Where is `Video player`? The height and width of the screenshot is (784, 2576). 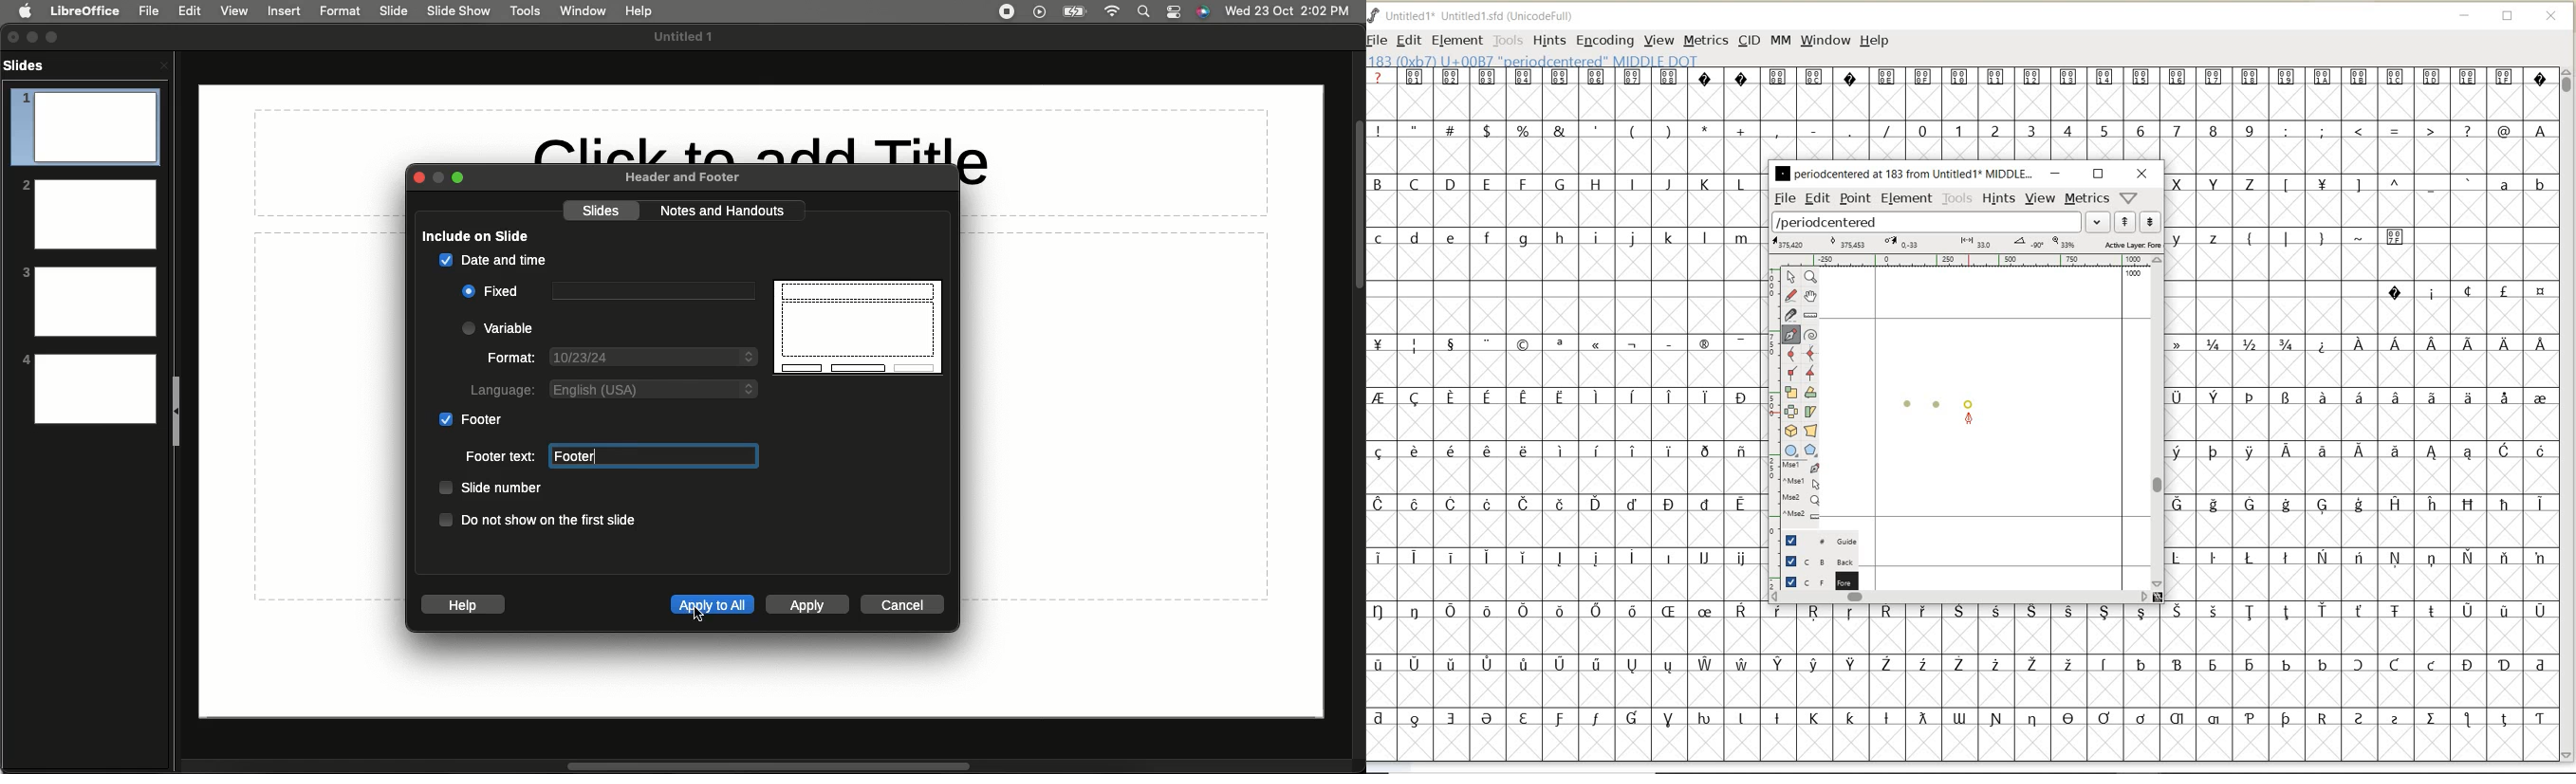 Video player is located at coordinates (1038, 13).